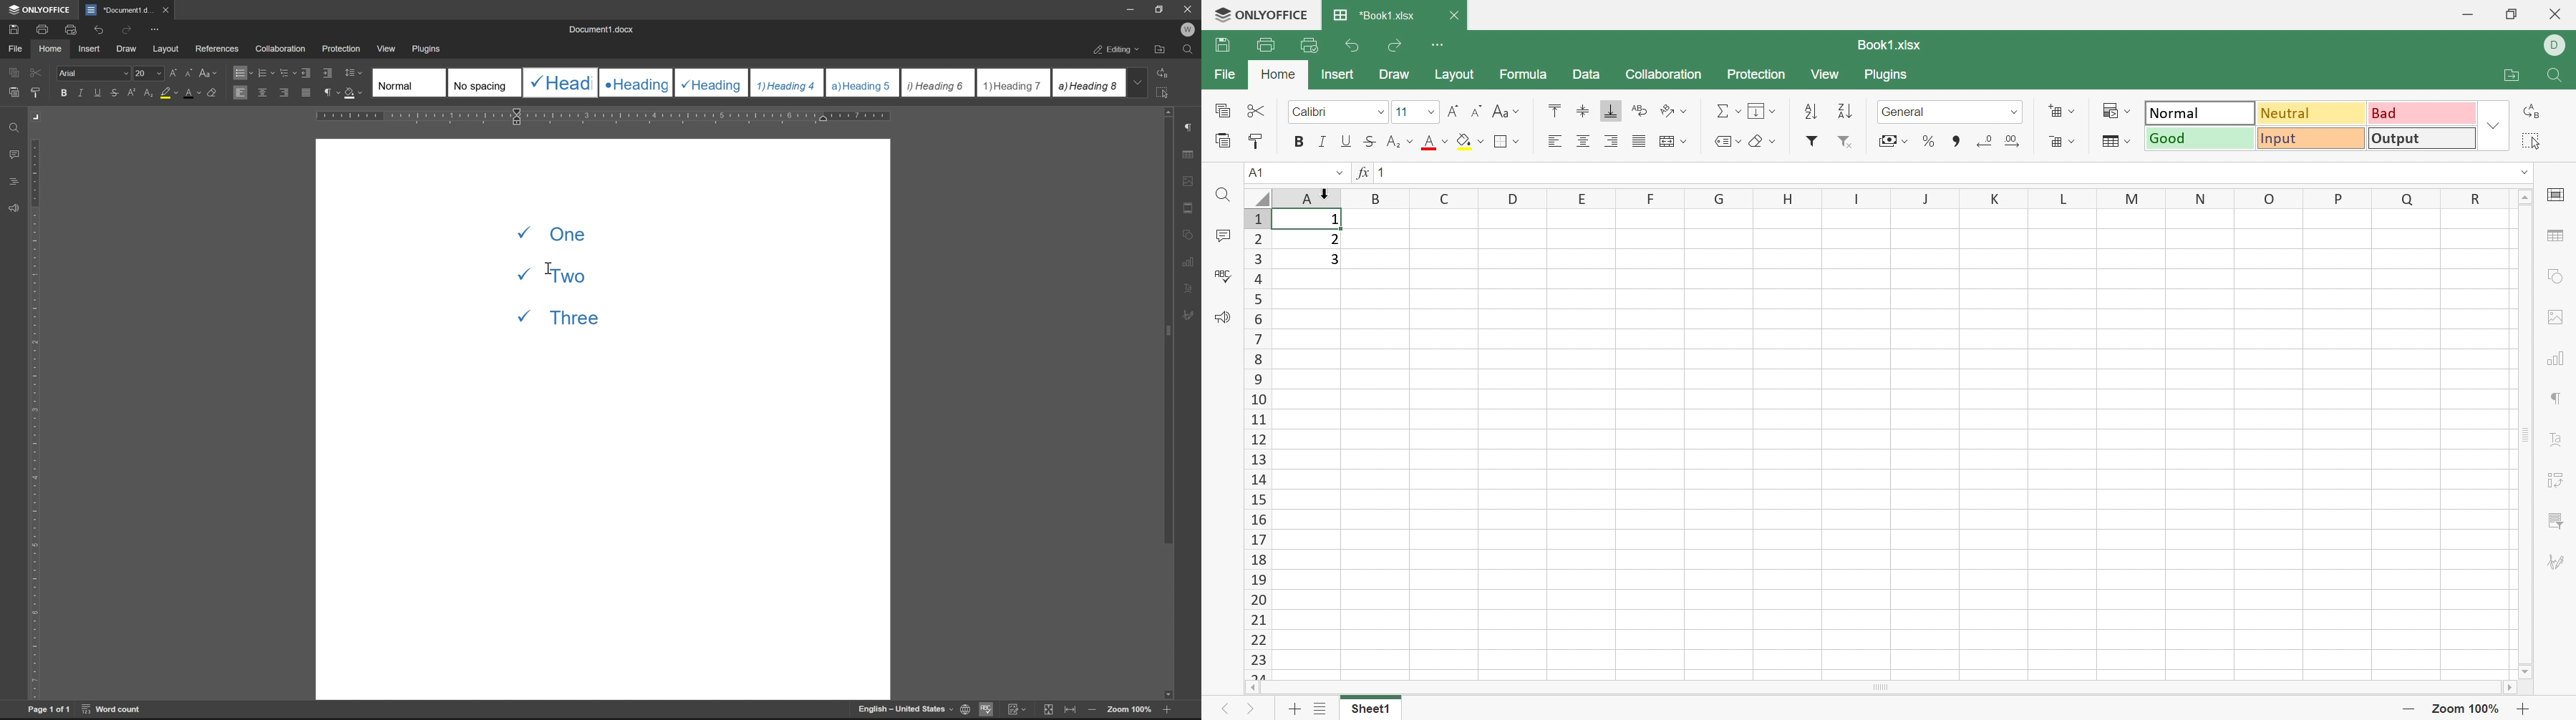  What do you see at coordinates (905, 709) in the screenshot?
I see `English-United States` at bounding box center [905, 709].